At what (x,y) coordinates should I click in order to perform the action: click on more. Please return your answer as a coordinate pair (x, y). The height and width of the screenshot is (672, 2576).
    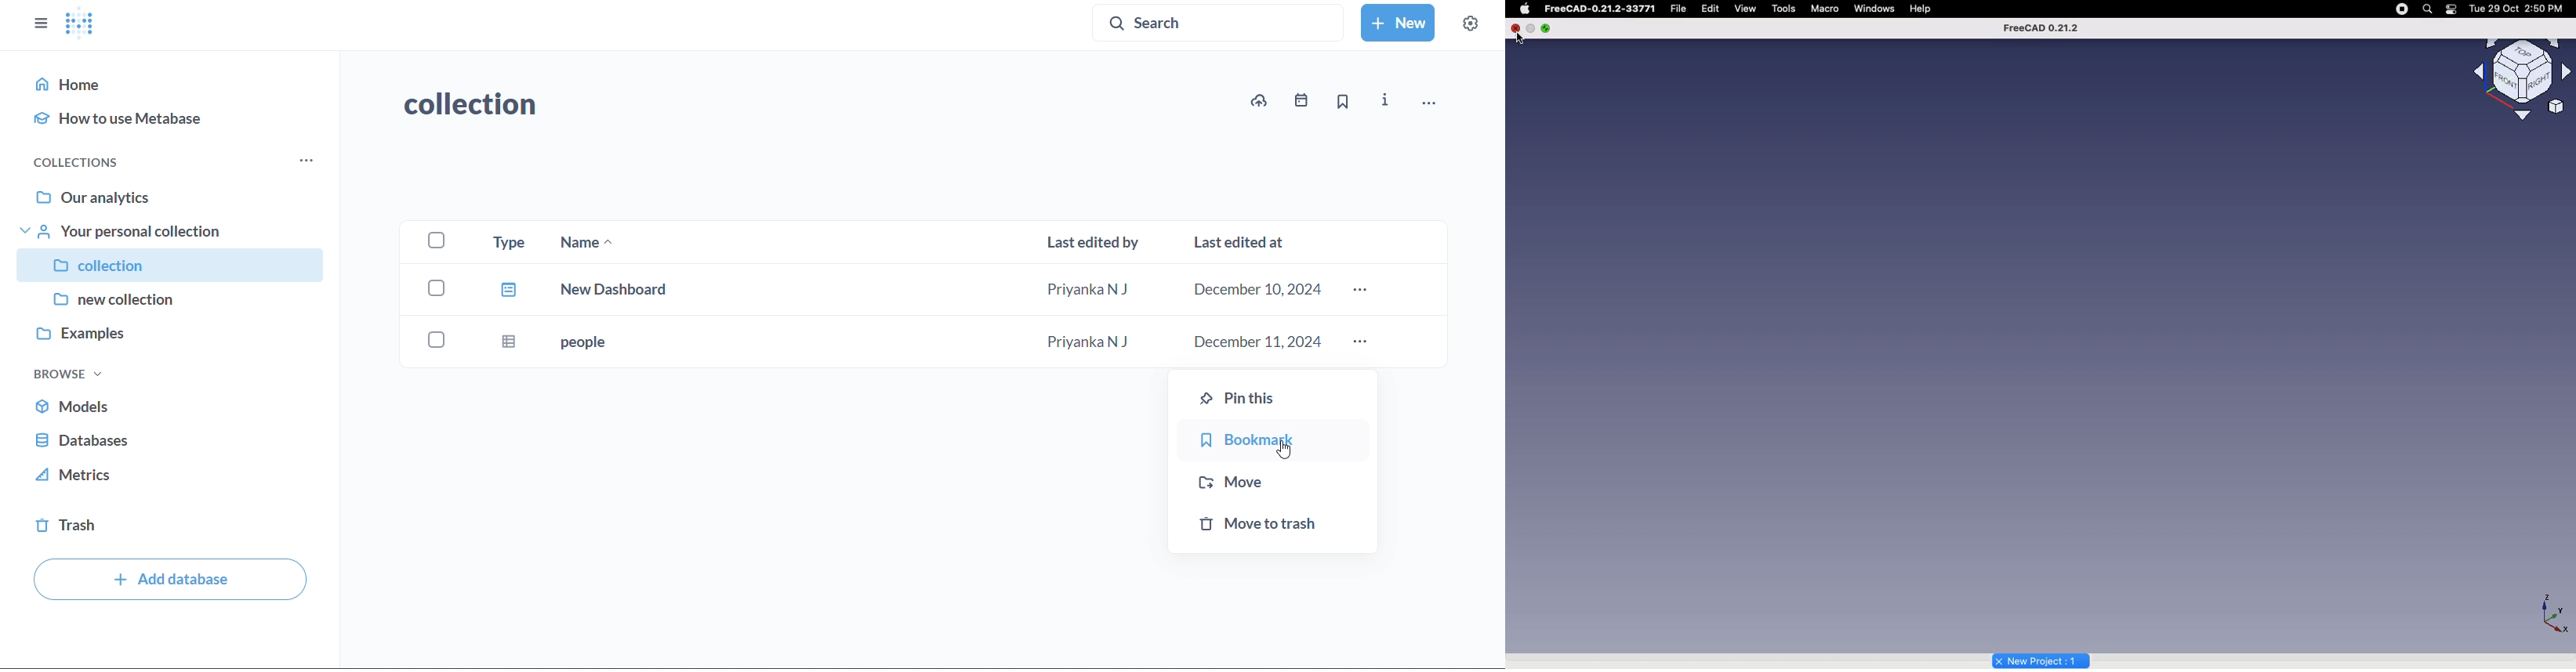
    Looking at the image, I should click on (304, 162).